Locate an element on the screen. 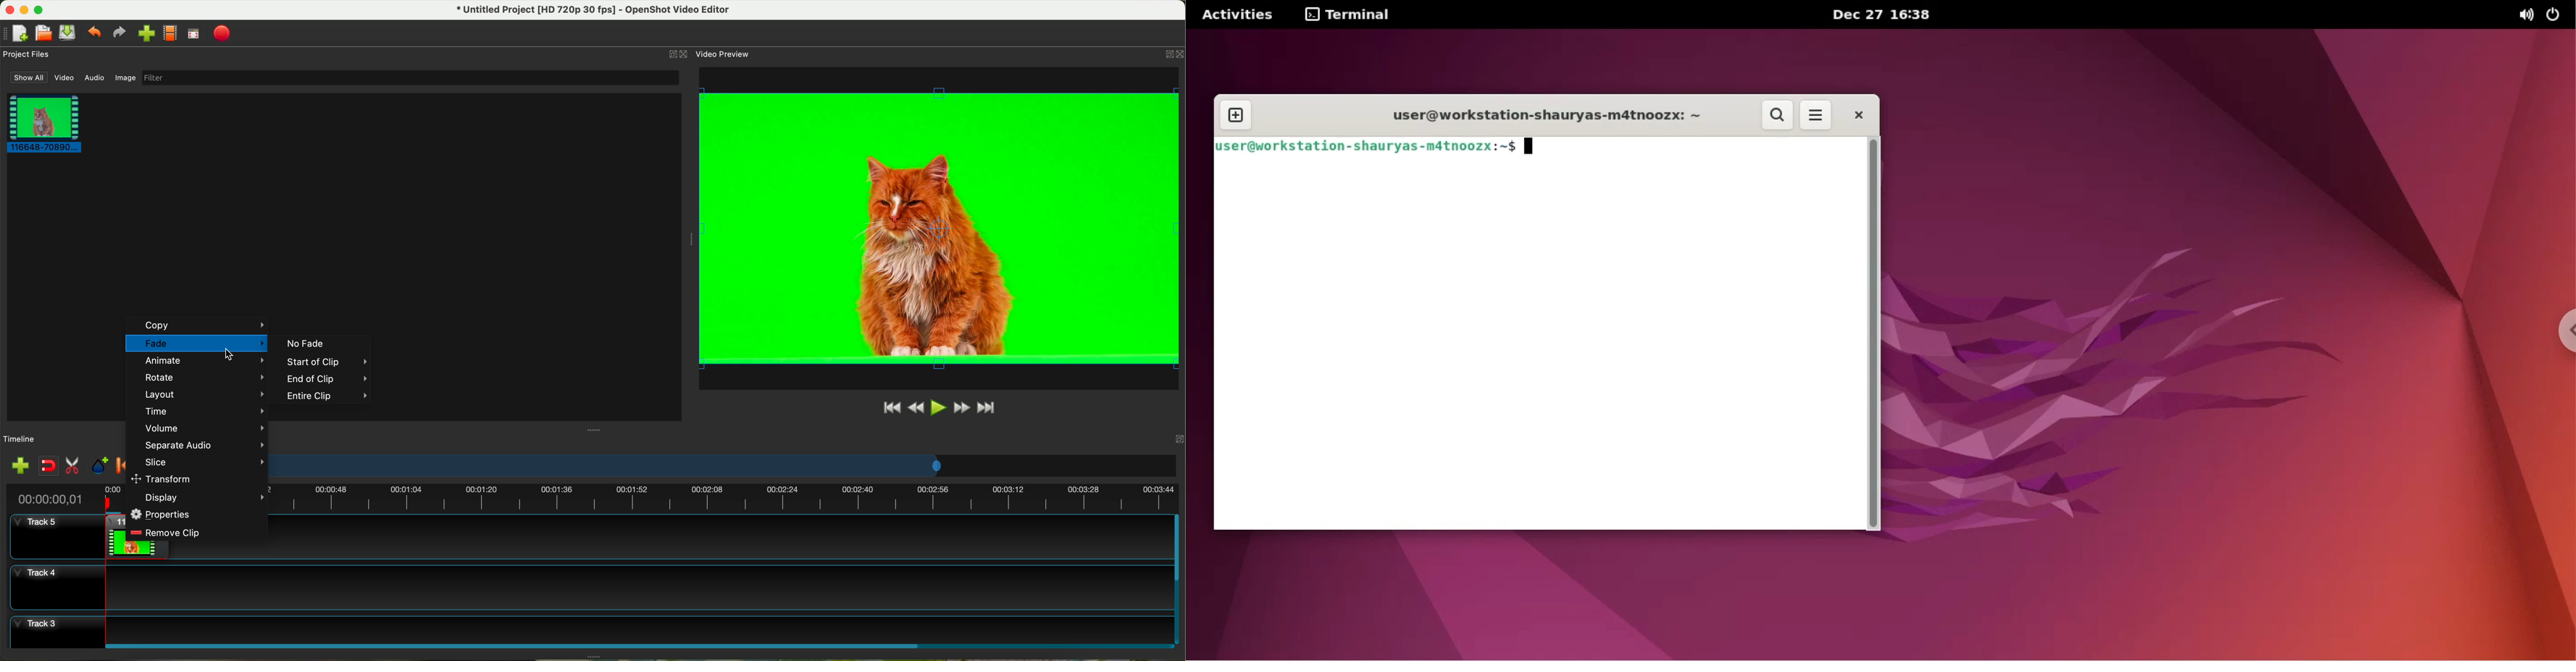 The height and width of the screenshot is (672, 2576). time is located at coordinates (203, 410).